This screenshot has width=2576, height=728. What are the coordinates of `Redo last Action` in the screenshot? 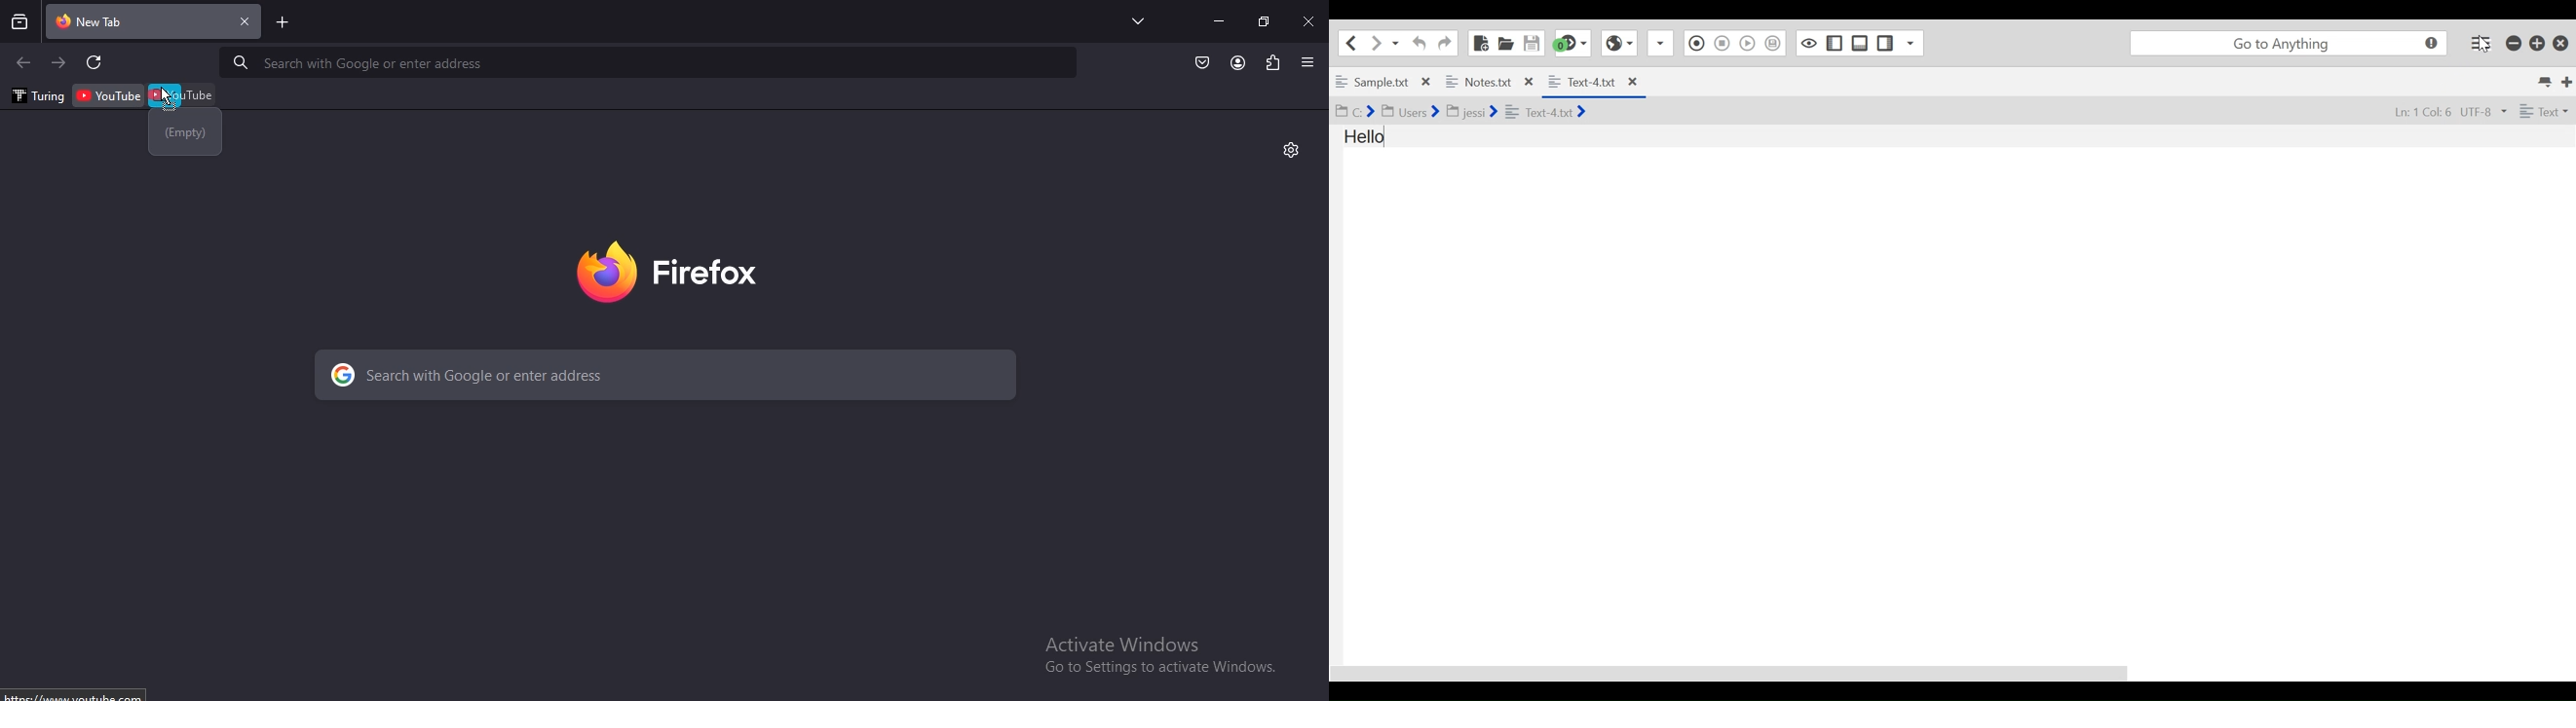 It's located at (1445, 43).